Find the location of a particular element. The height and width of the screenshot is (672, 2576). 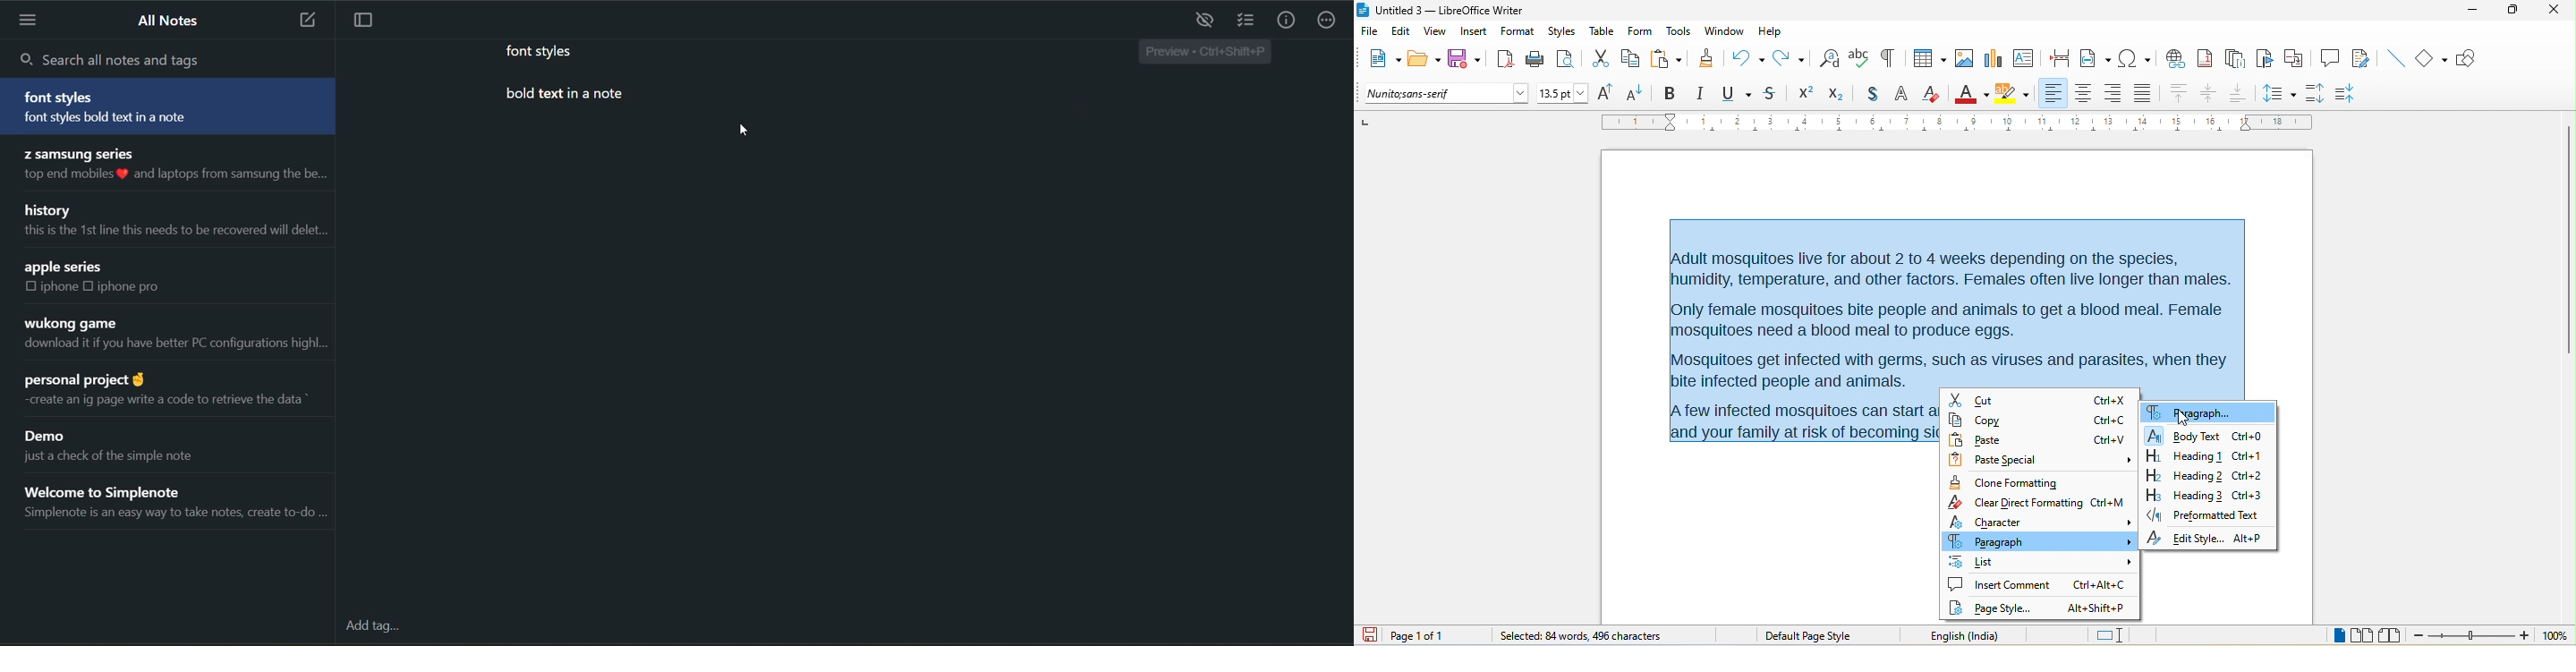

Z samsung series is located at coordinates (77, 152).